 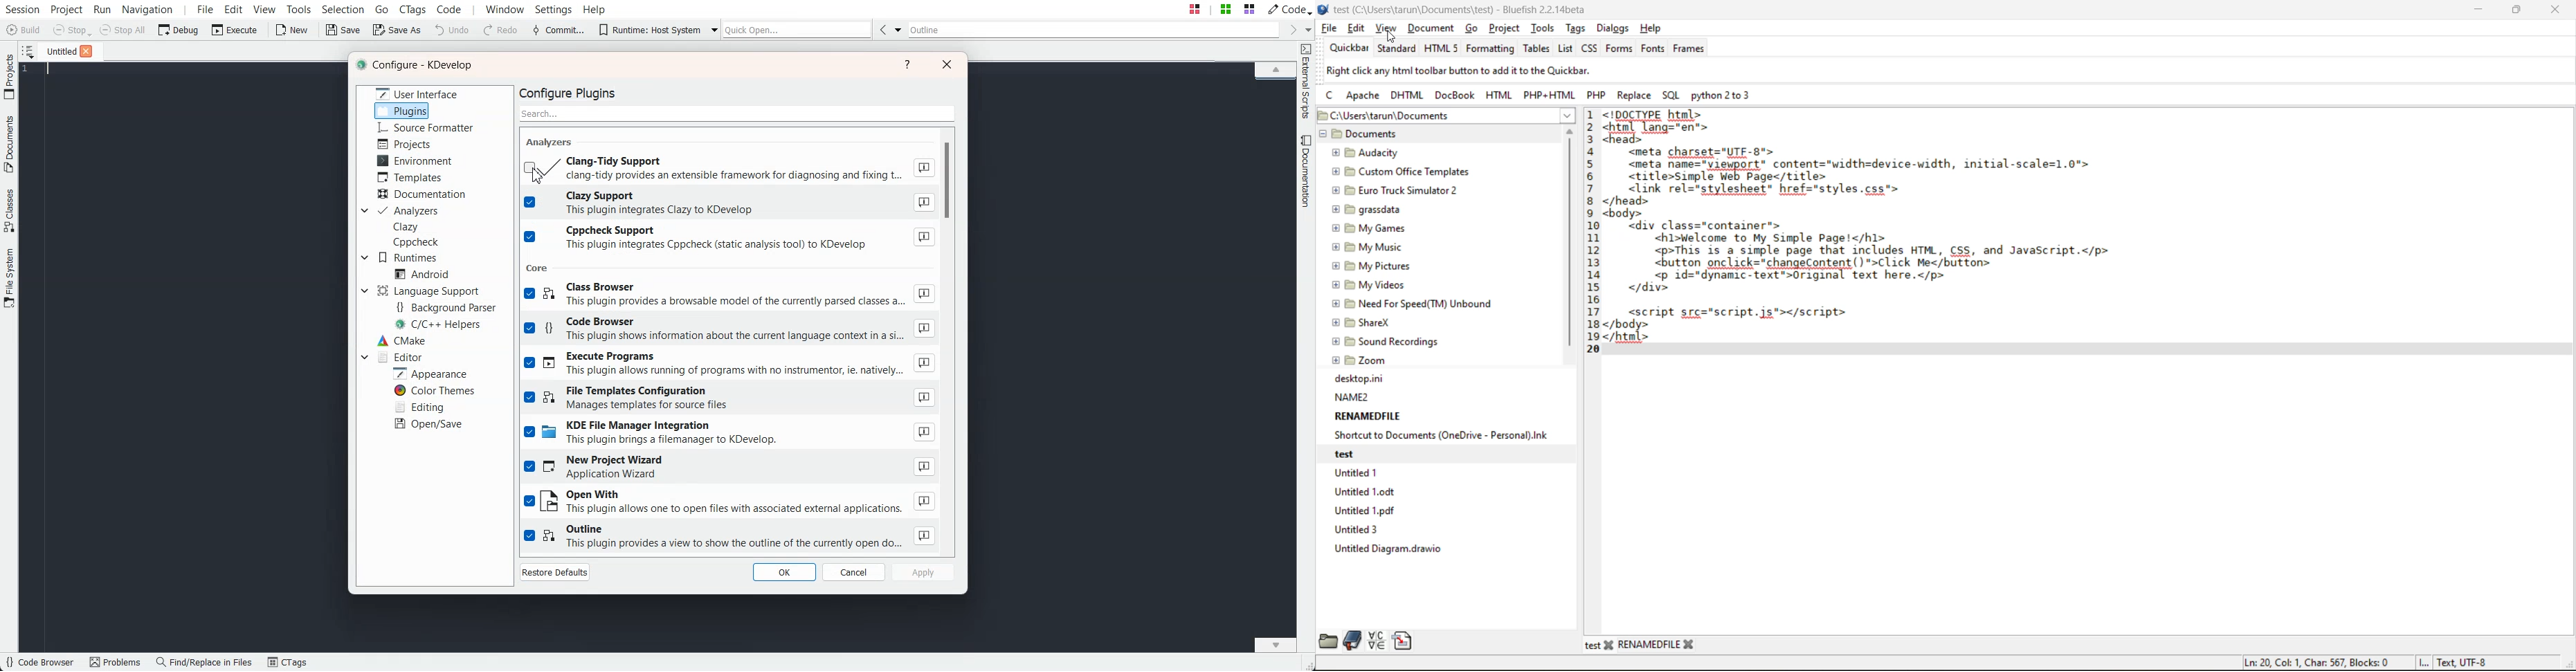 I want to click on # [9 ShareX, so click(x=1364, y=323).